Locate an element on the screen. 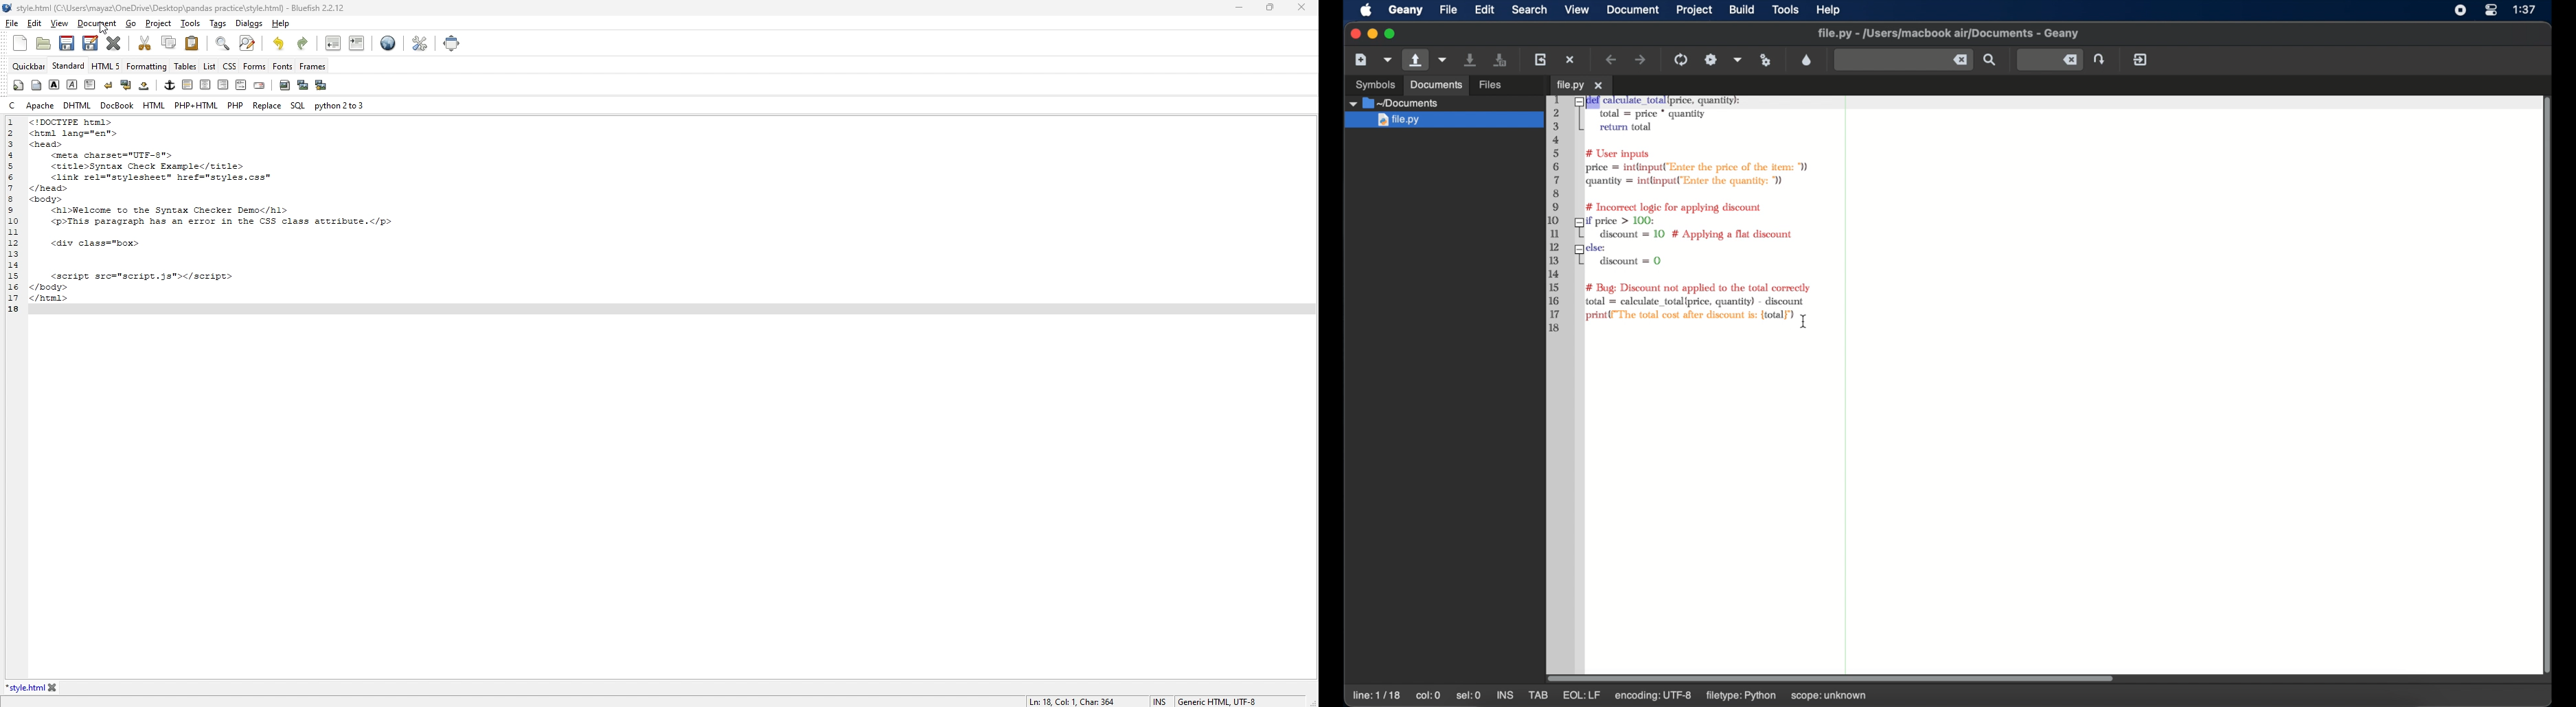  php is located at coordinates (236, 105).